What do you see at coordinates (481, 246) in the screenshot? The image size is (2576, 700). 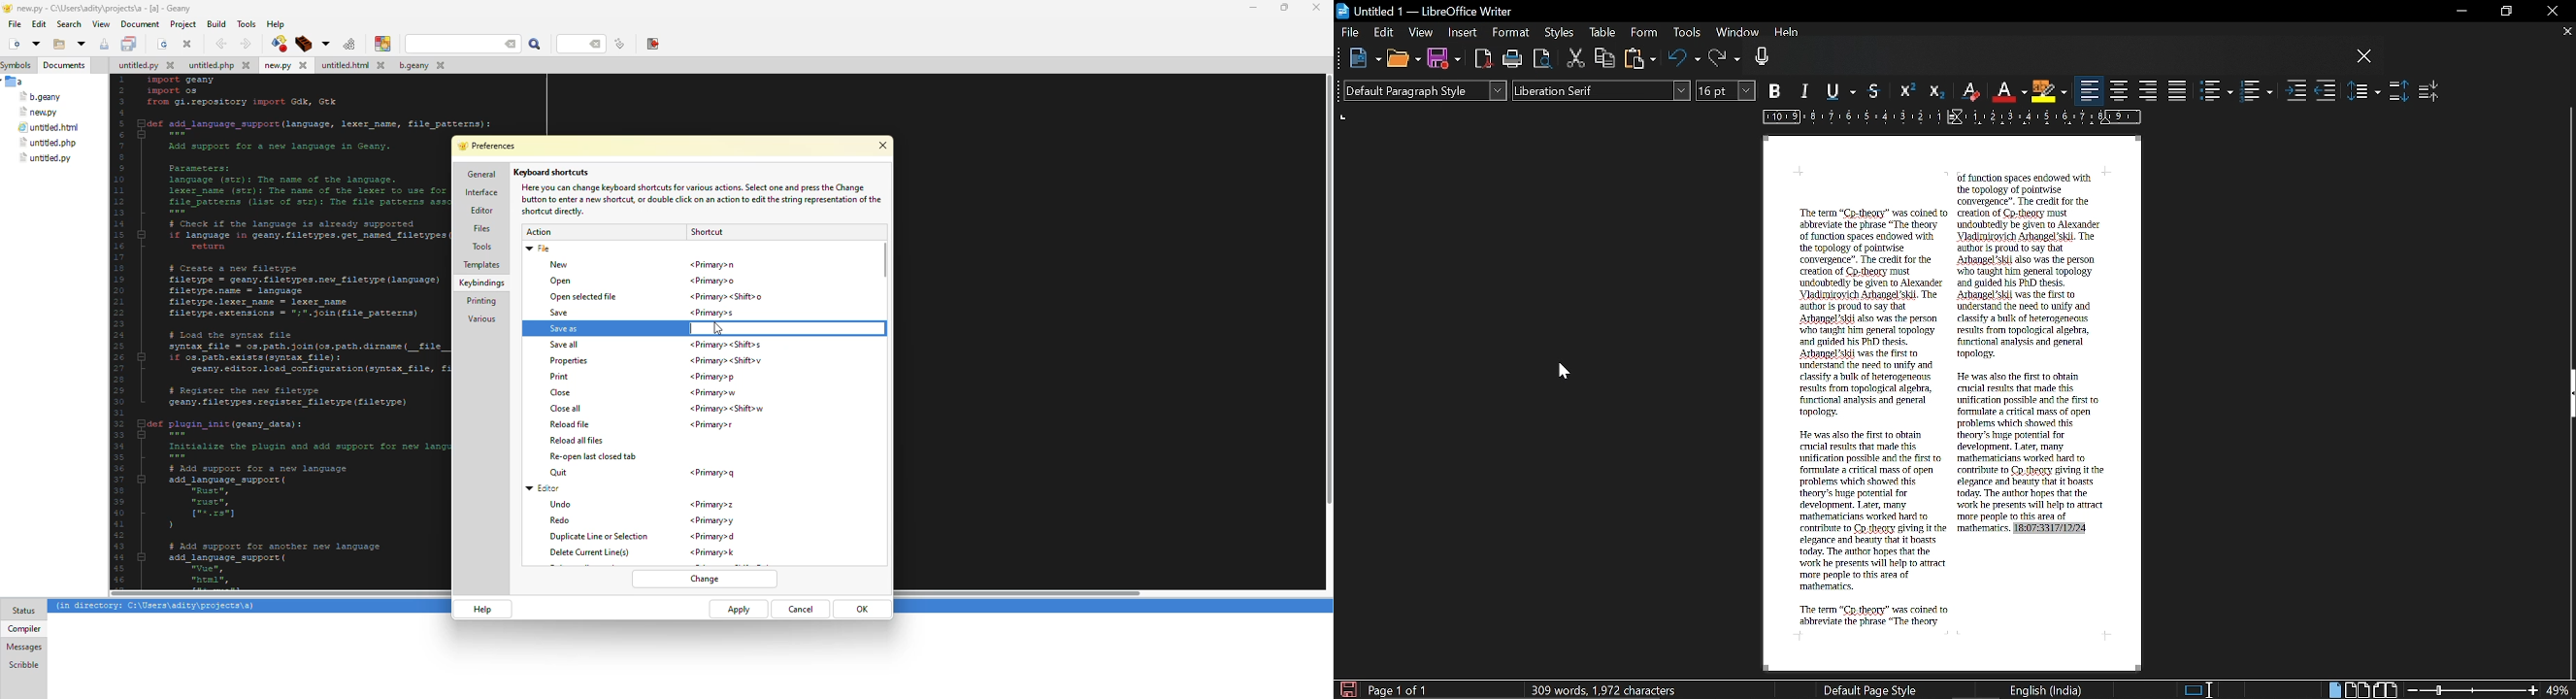 I see `tools` at bounding box center [481, 246].